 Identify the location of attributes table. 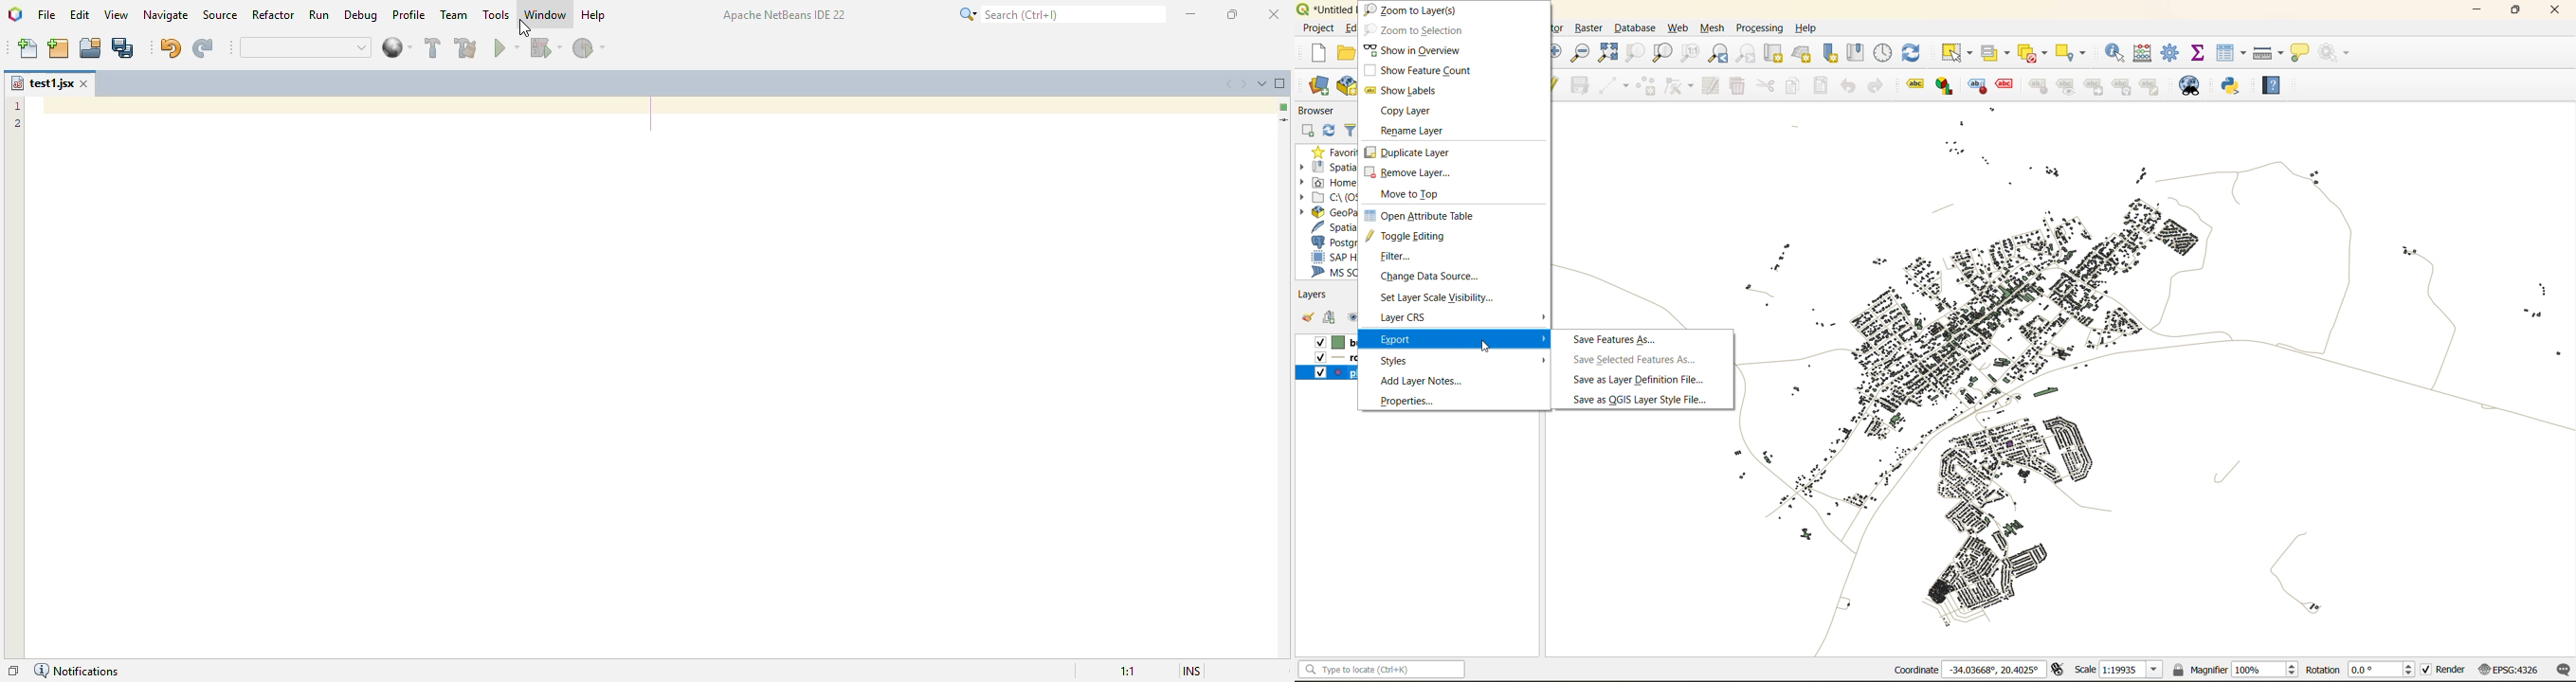
(2235, 53).